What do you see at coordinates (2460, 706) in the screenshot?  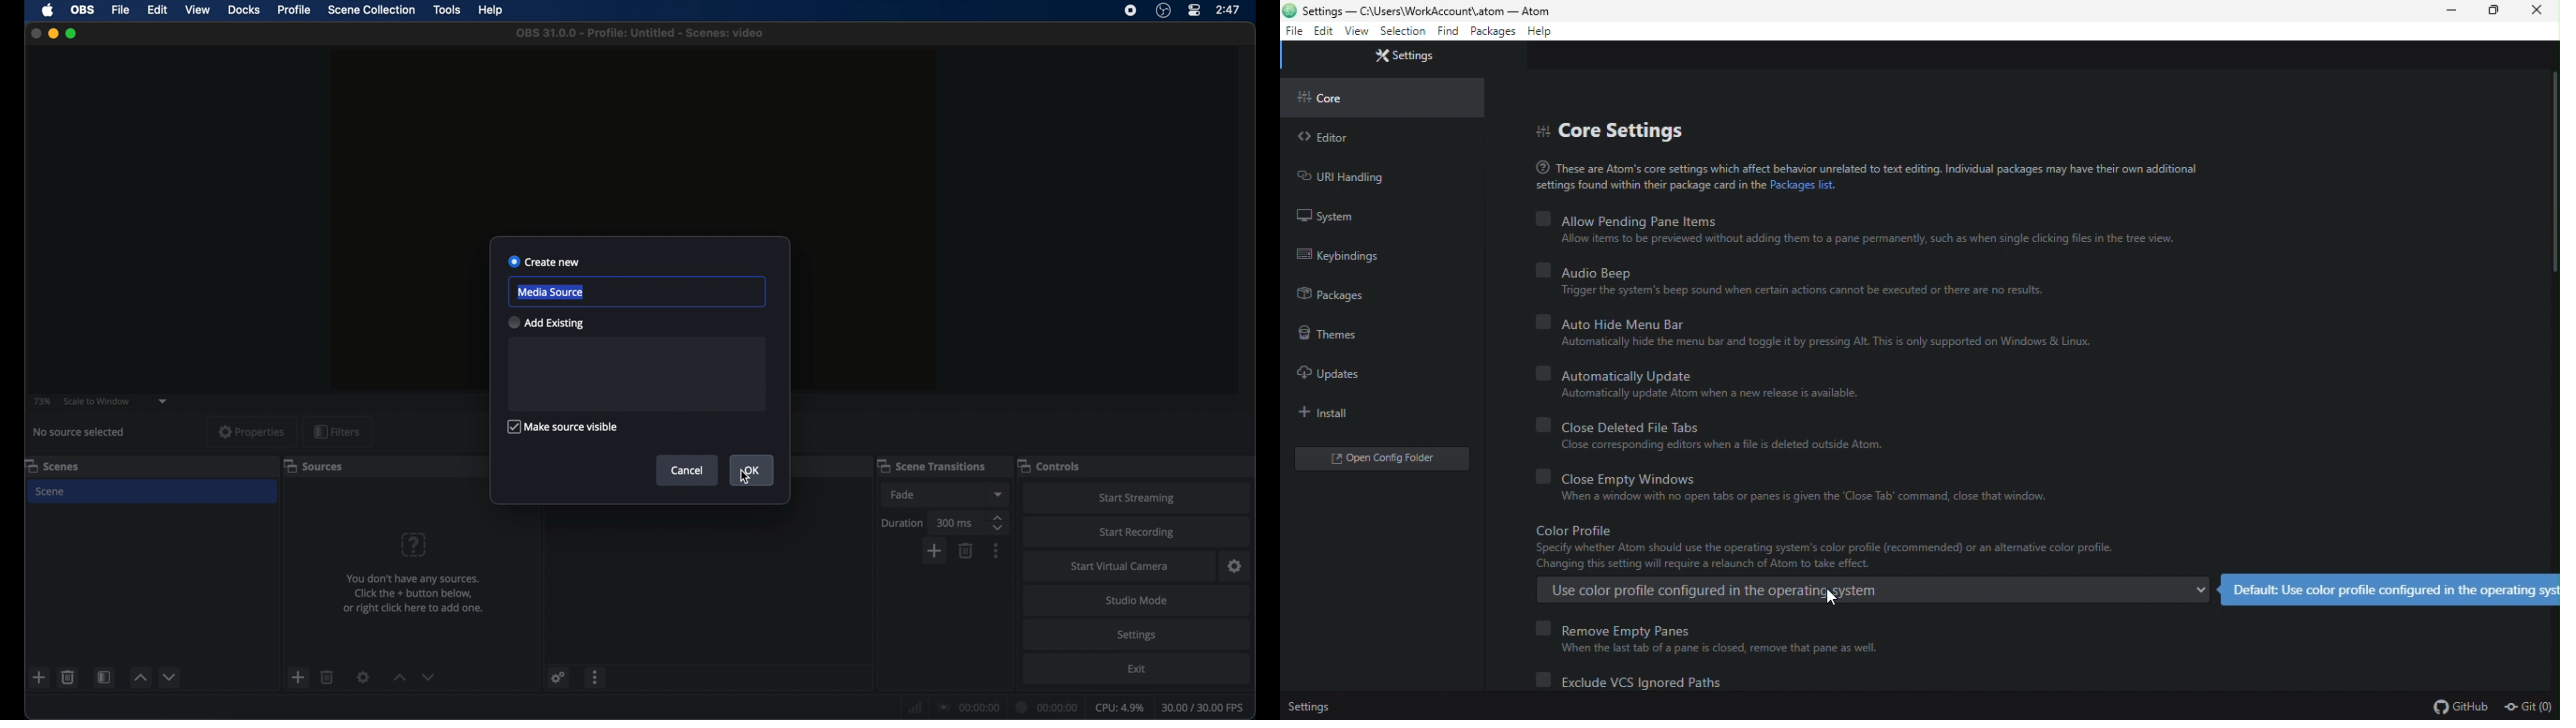 I see `github` at bounding box center [2460, 706].